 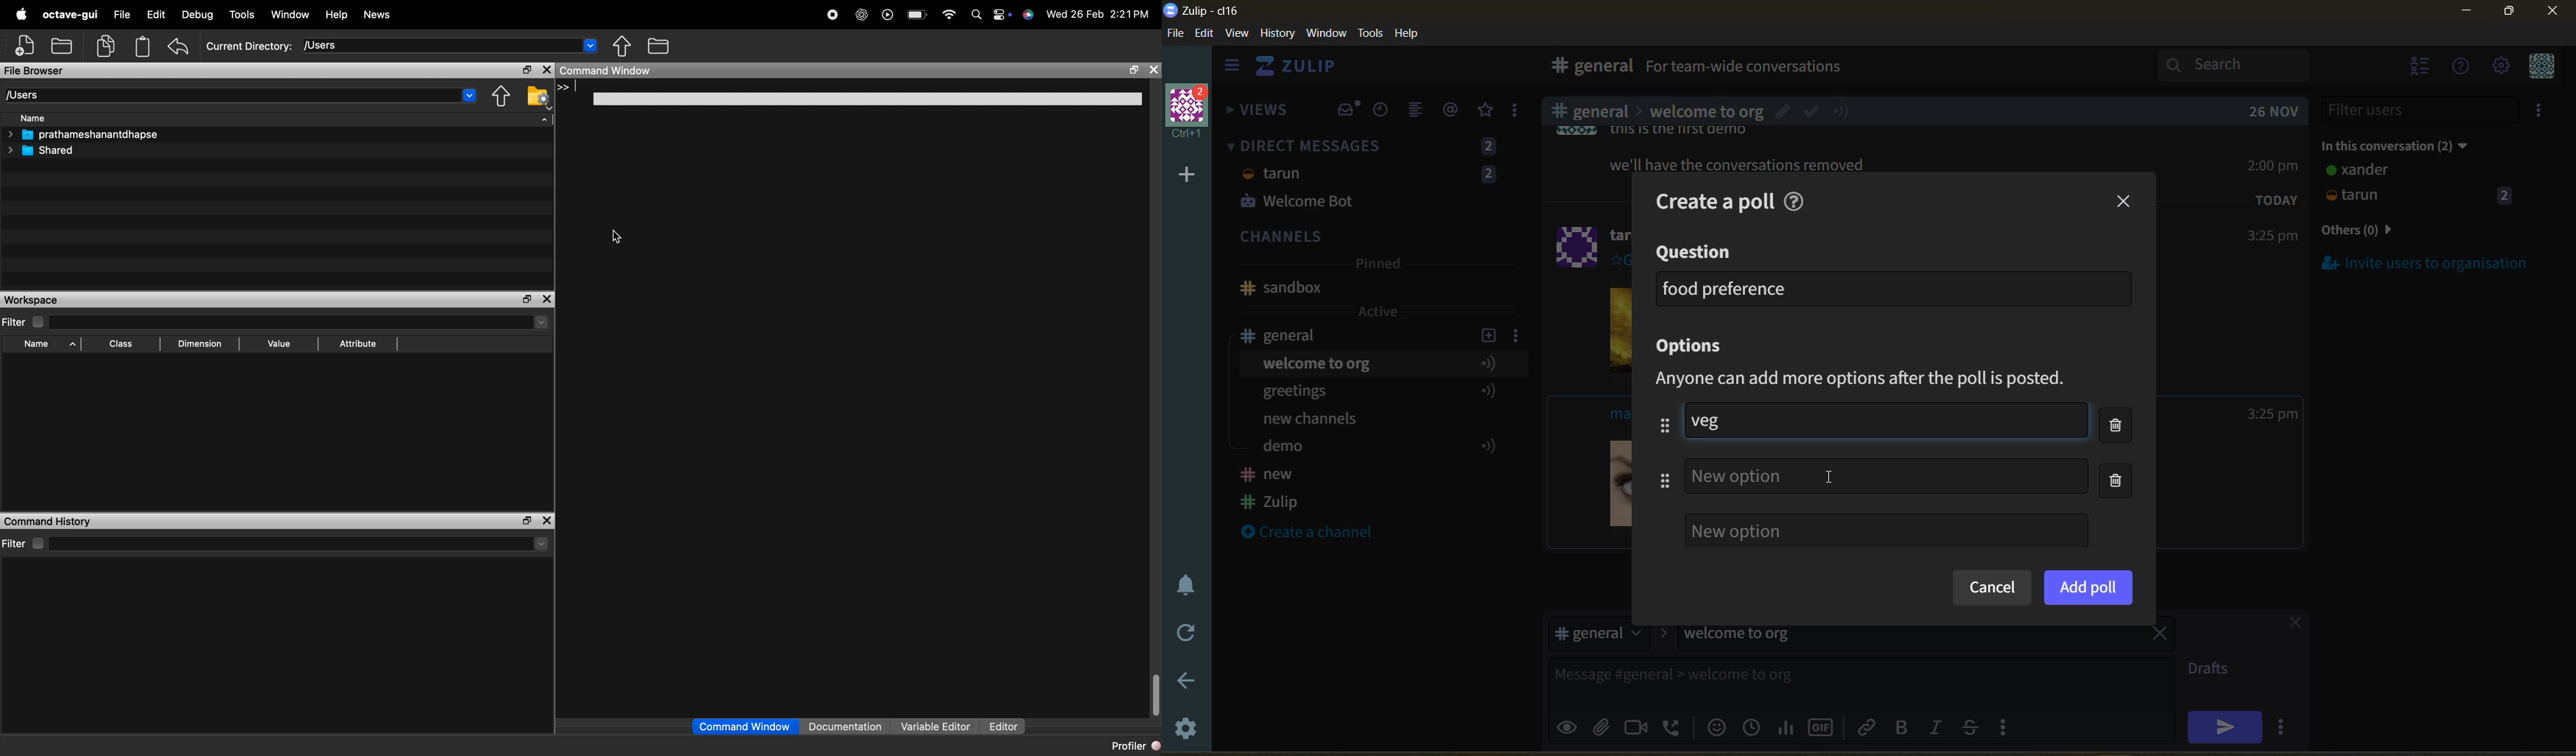 I want to click on close, so click(x=547, y=300).